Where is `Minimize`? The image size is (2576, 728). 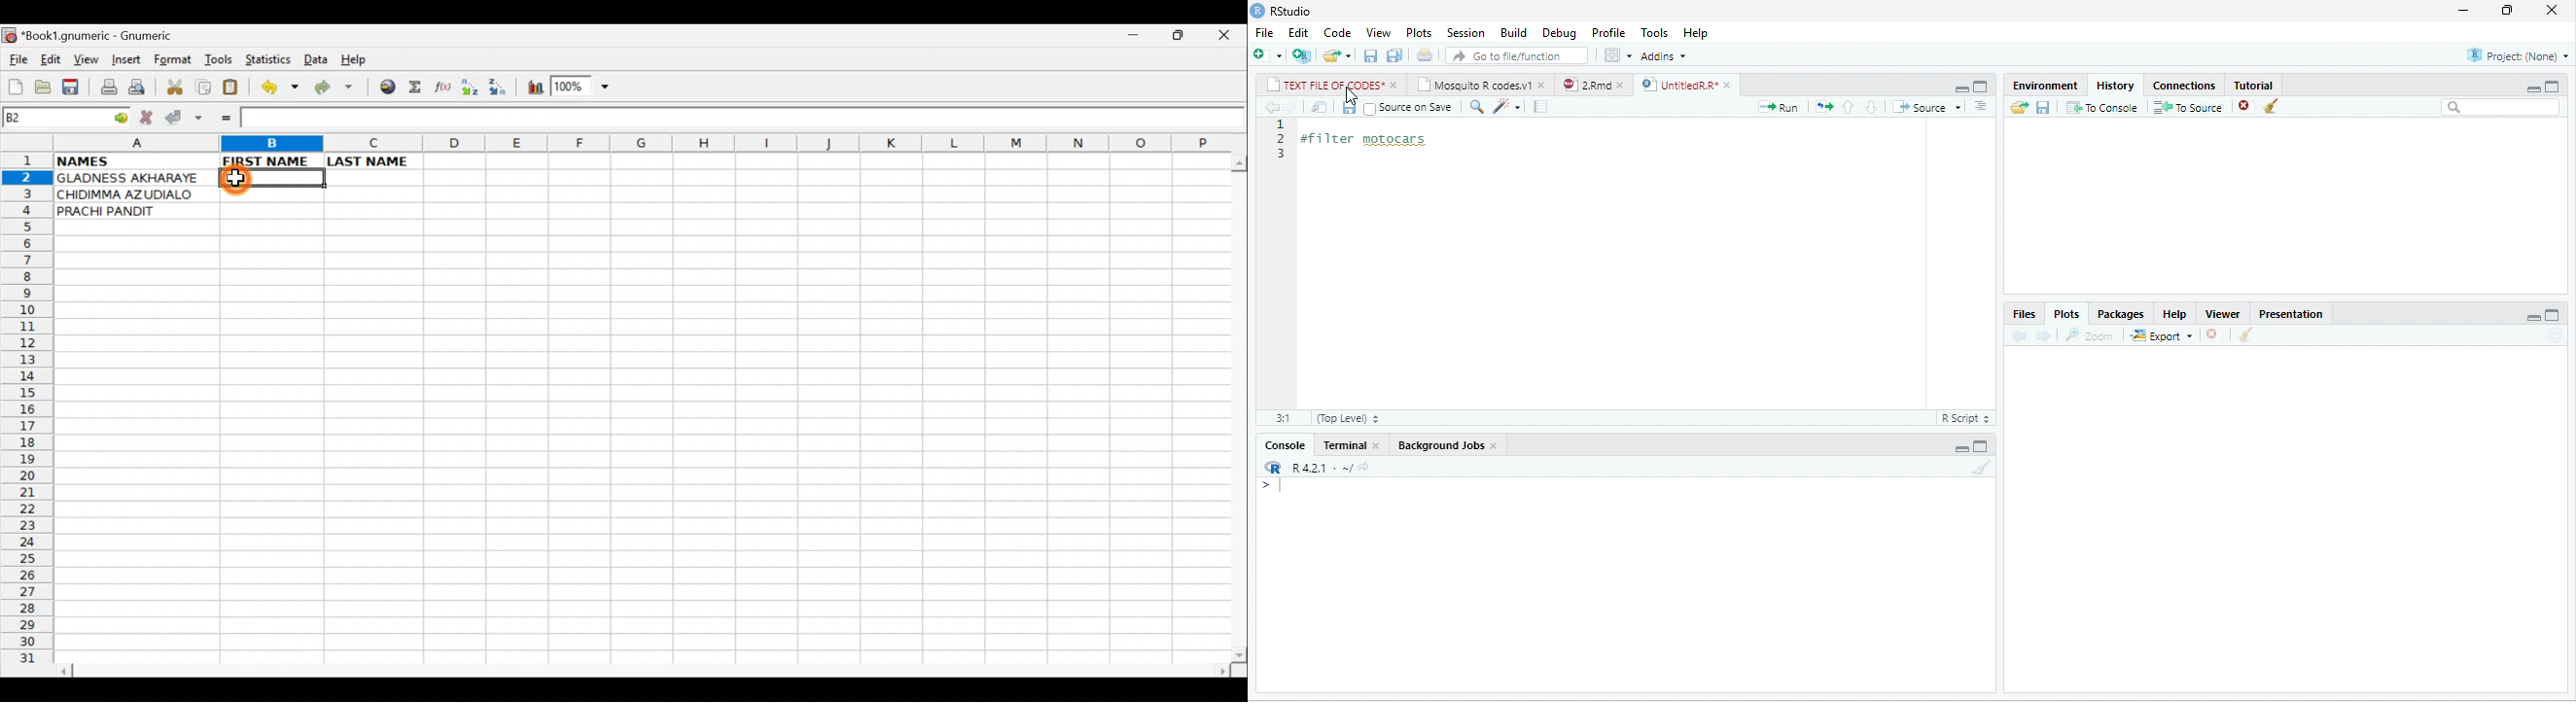 Minimize is located at coordinates (1131, 38).